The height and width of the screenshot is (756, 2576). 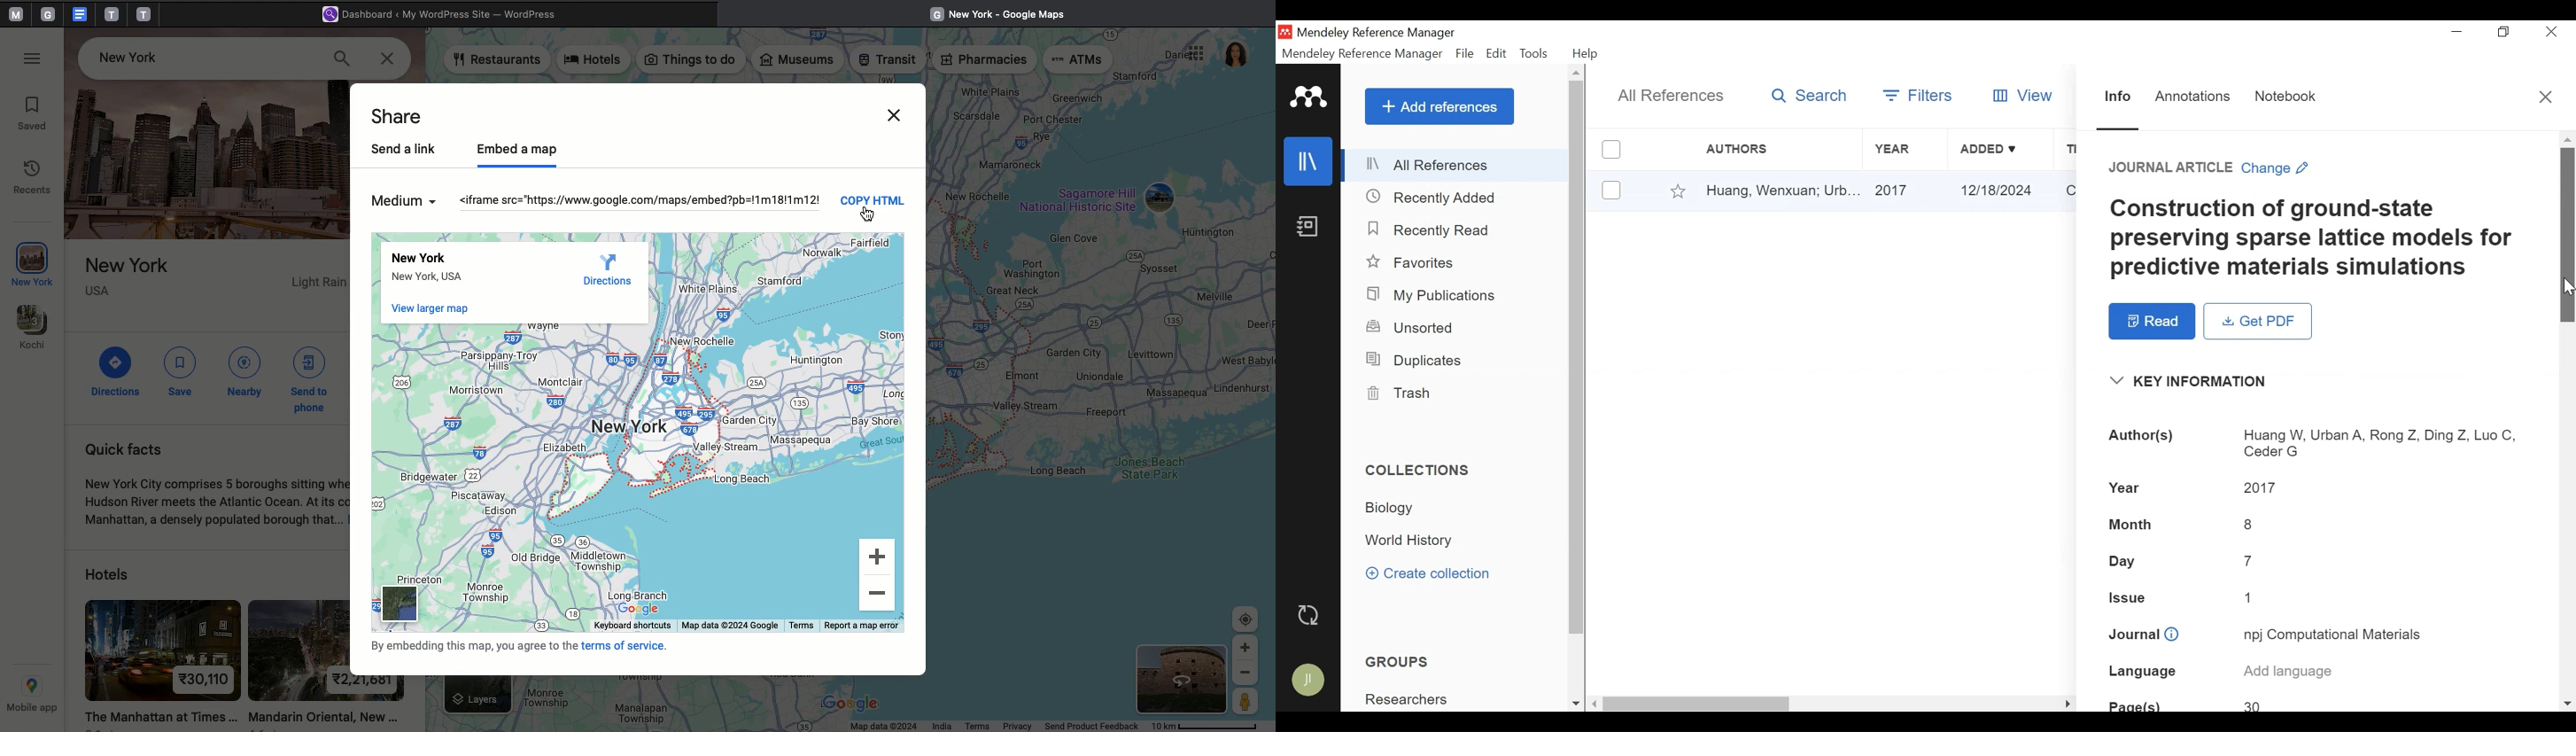 I want to click on Scroll up, so click(x=1578, y=73).